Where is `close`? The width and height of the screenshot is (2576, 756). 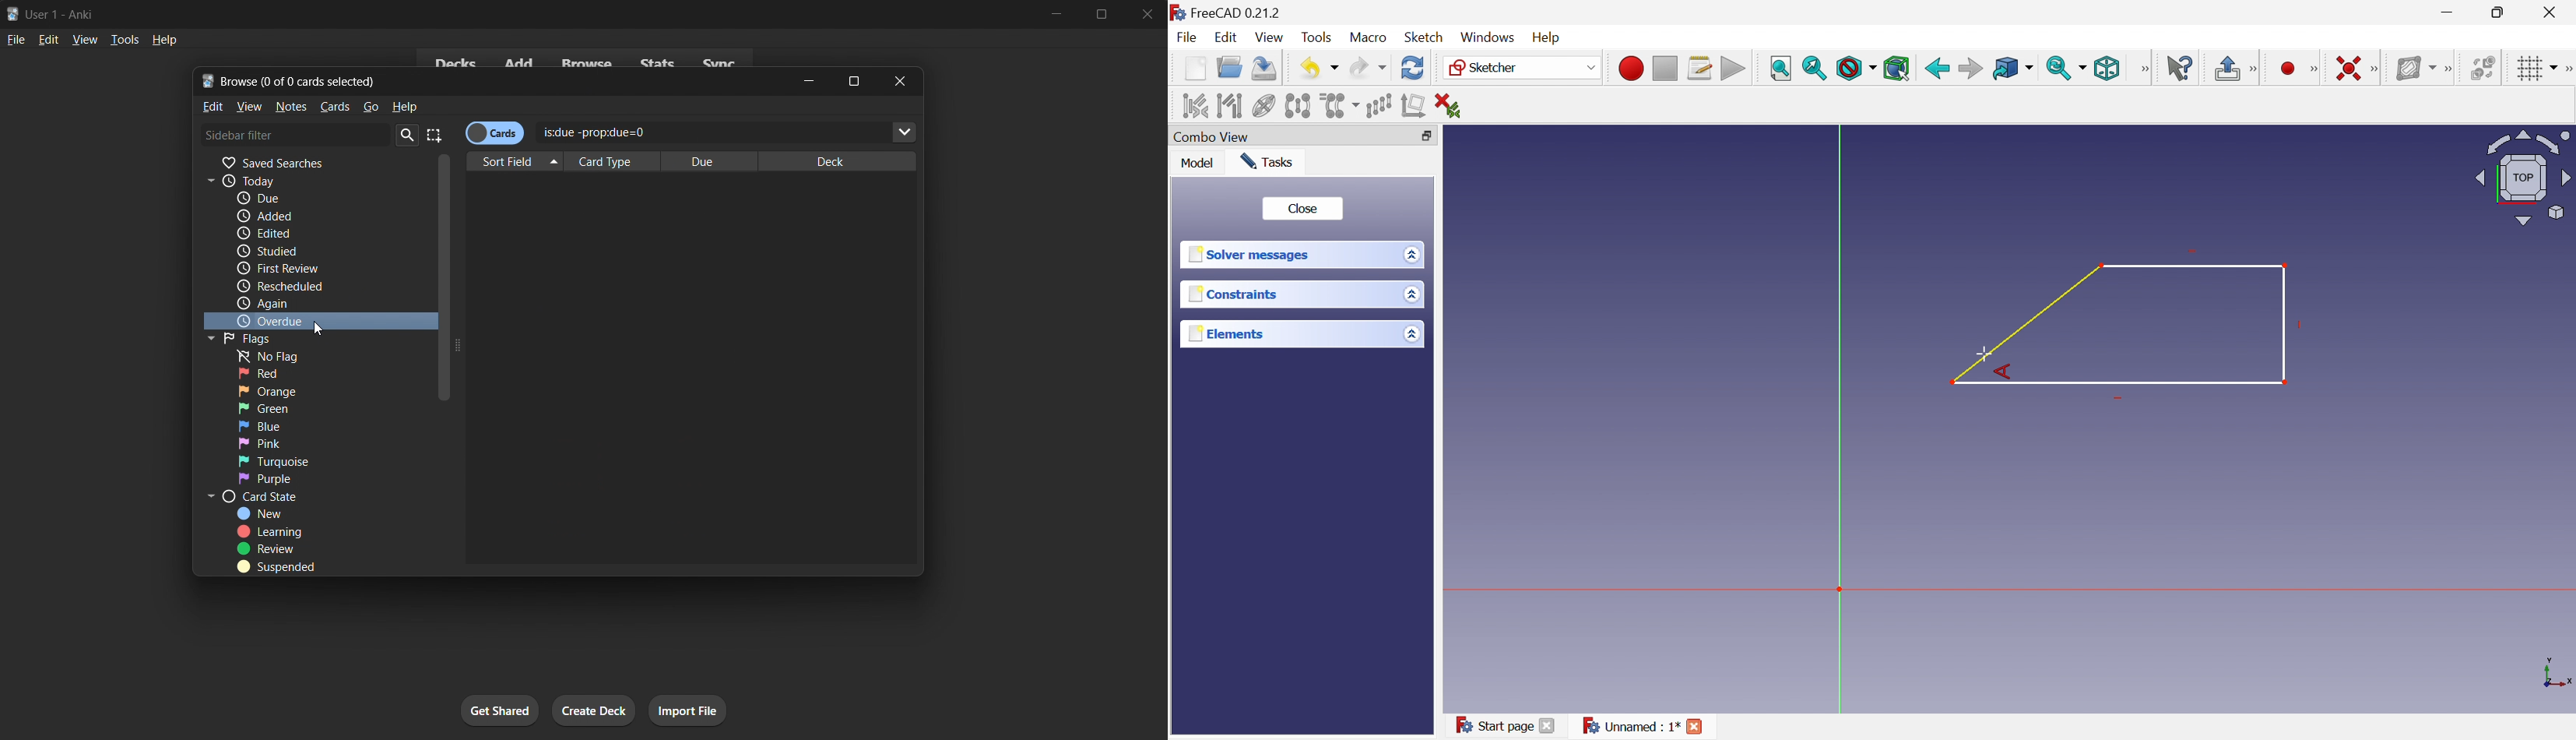 close is located at coordinates (898, 80).